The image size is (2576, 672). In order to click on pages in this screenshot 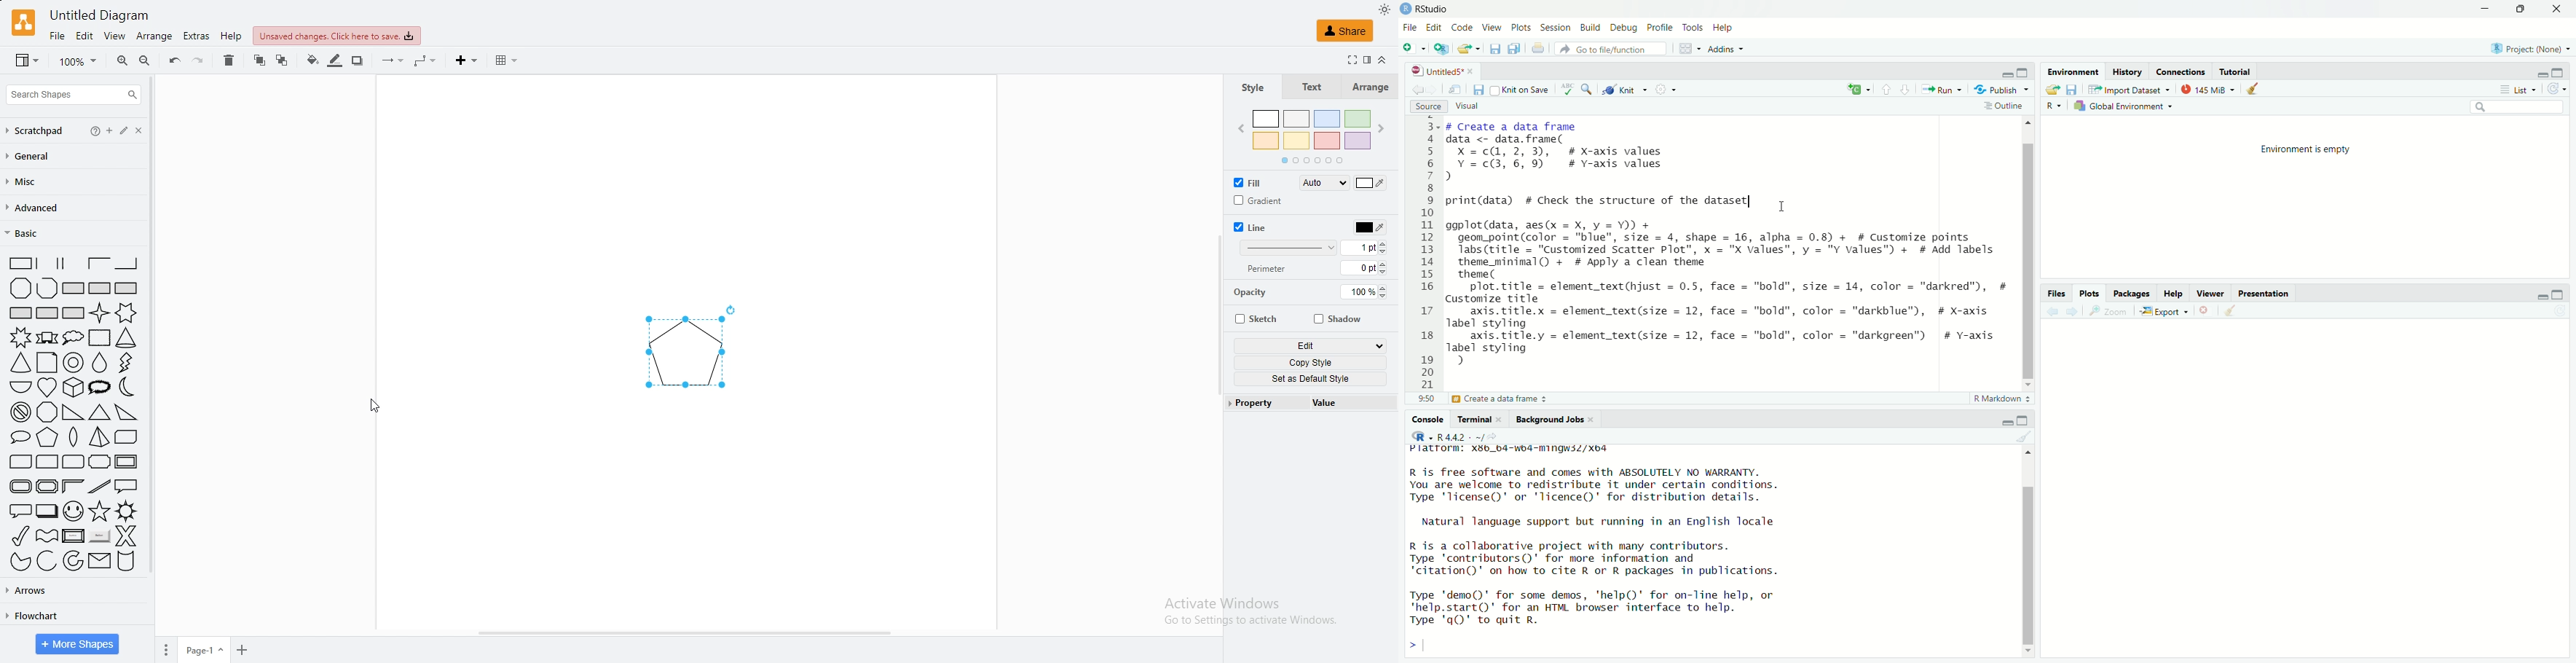, I will do `click(165, 650)`.